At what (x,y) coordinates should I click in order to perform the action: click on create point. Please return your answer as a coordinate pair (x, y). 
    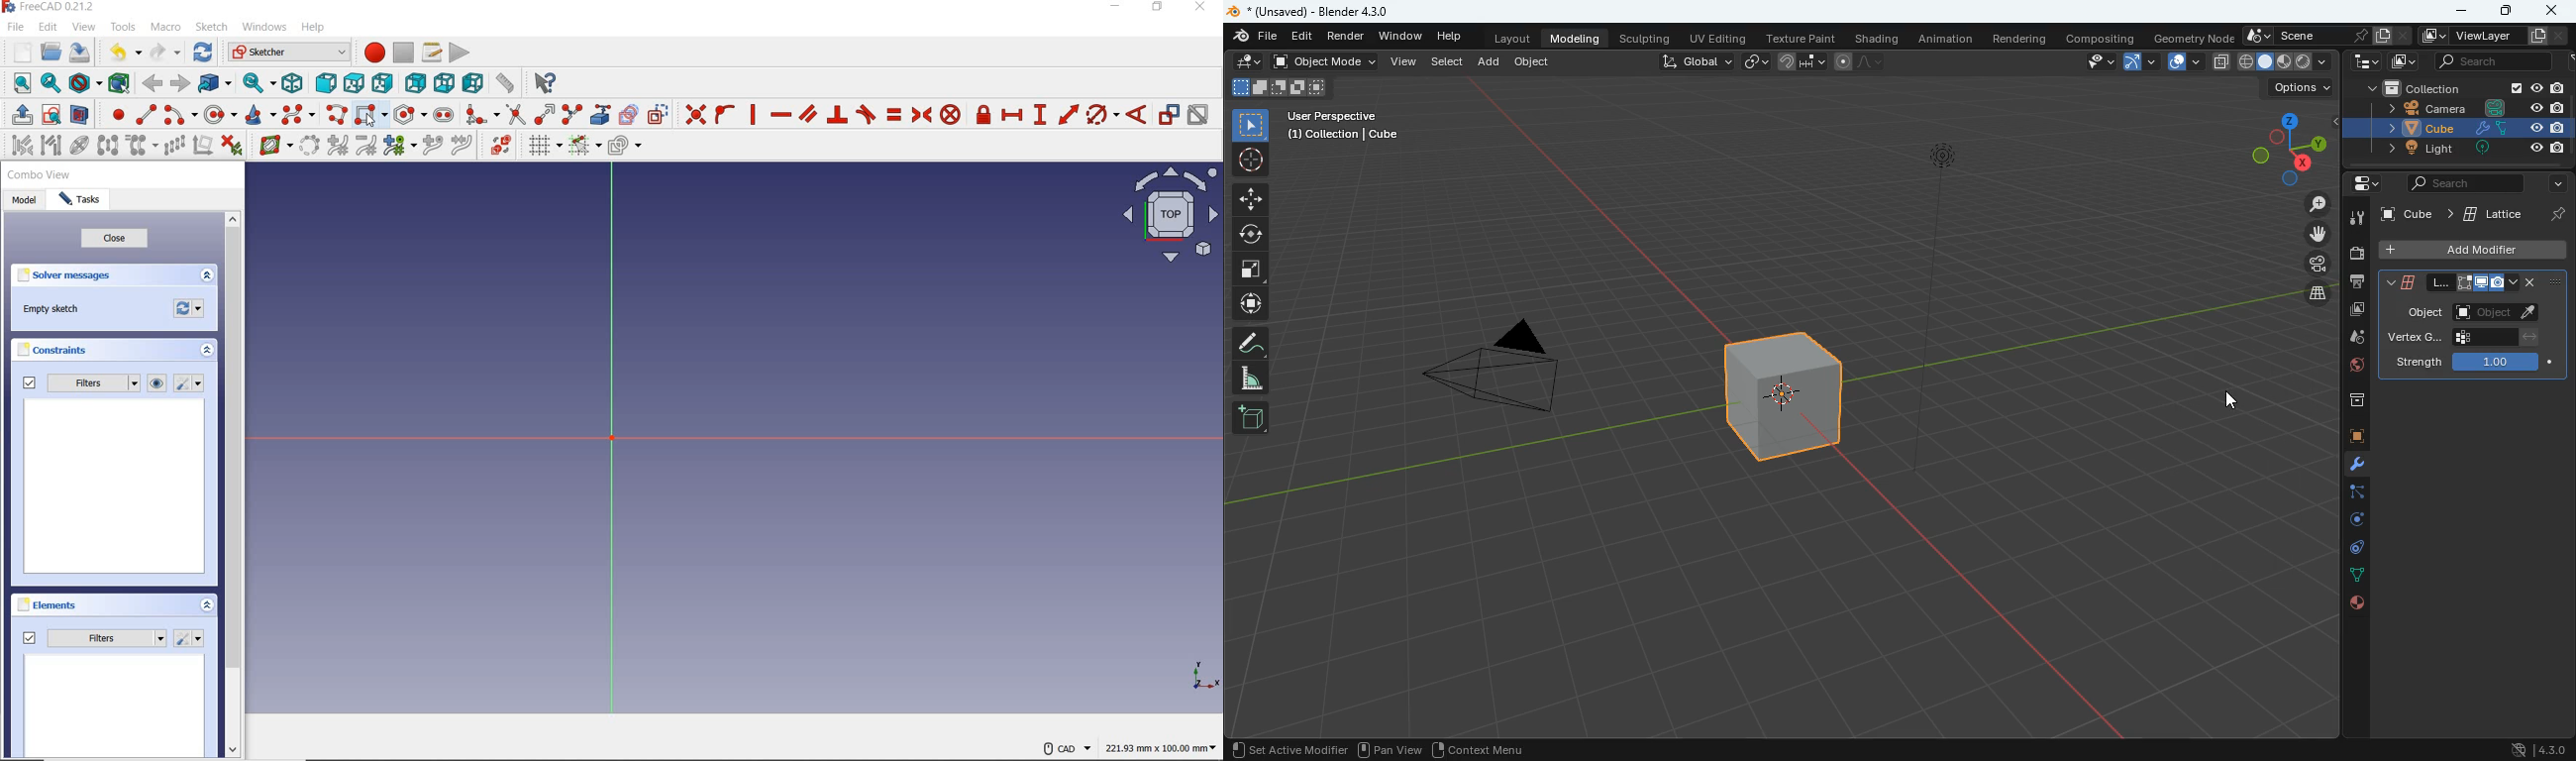
    Looking at the image, I should click on (113, 114).